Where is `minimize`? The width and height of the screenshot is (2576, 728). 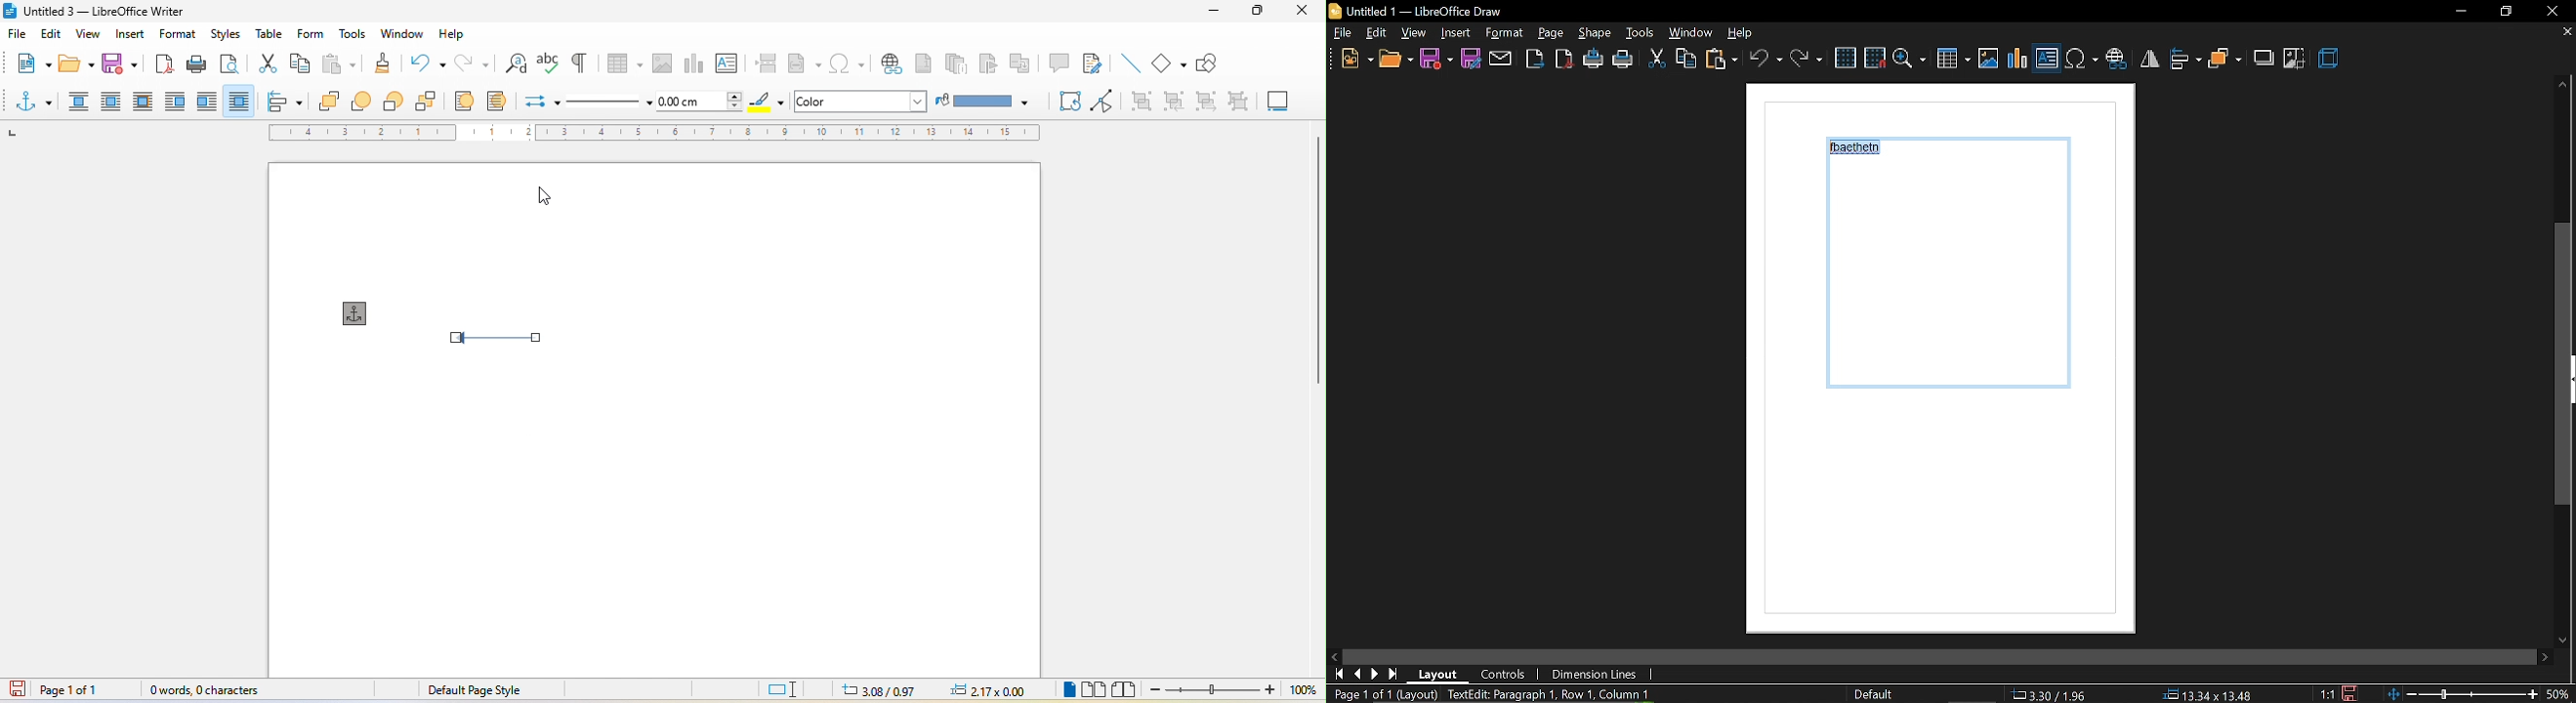 minimize is located at coordinates (1215, 10).